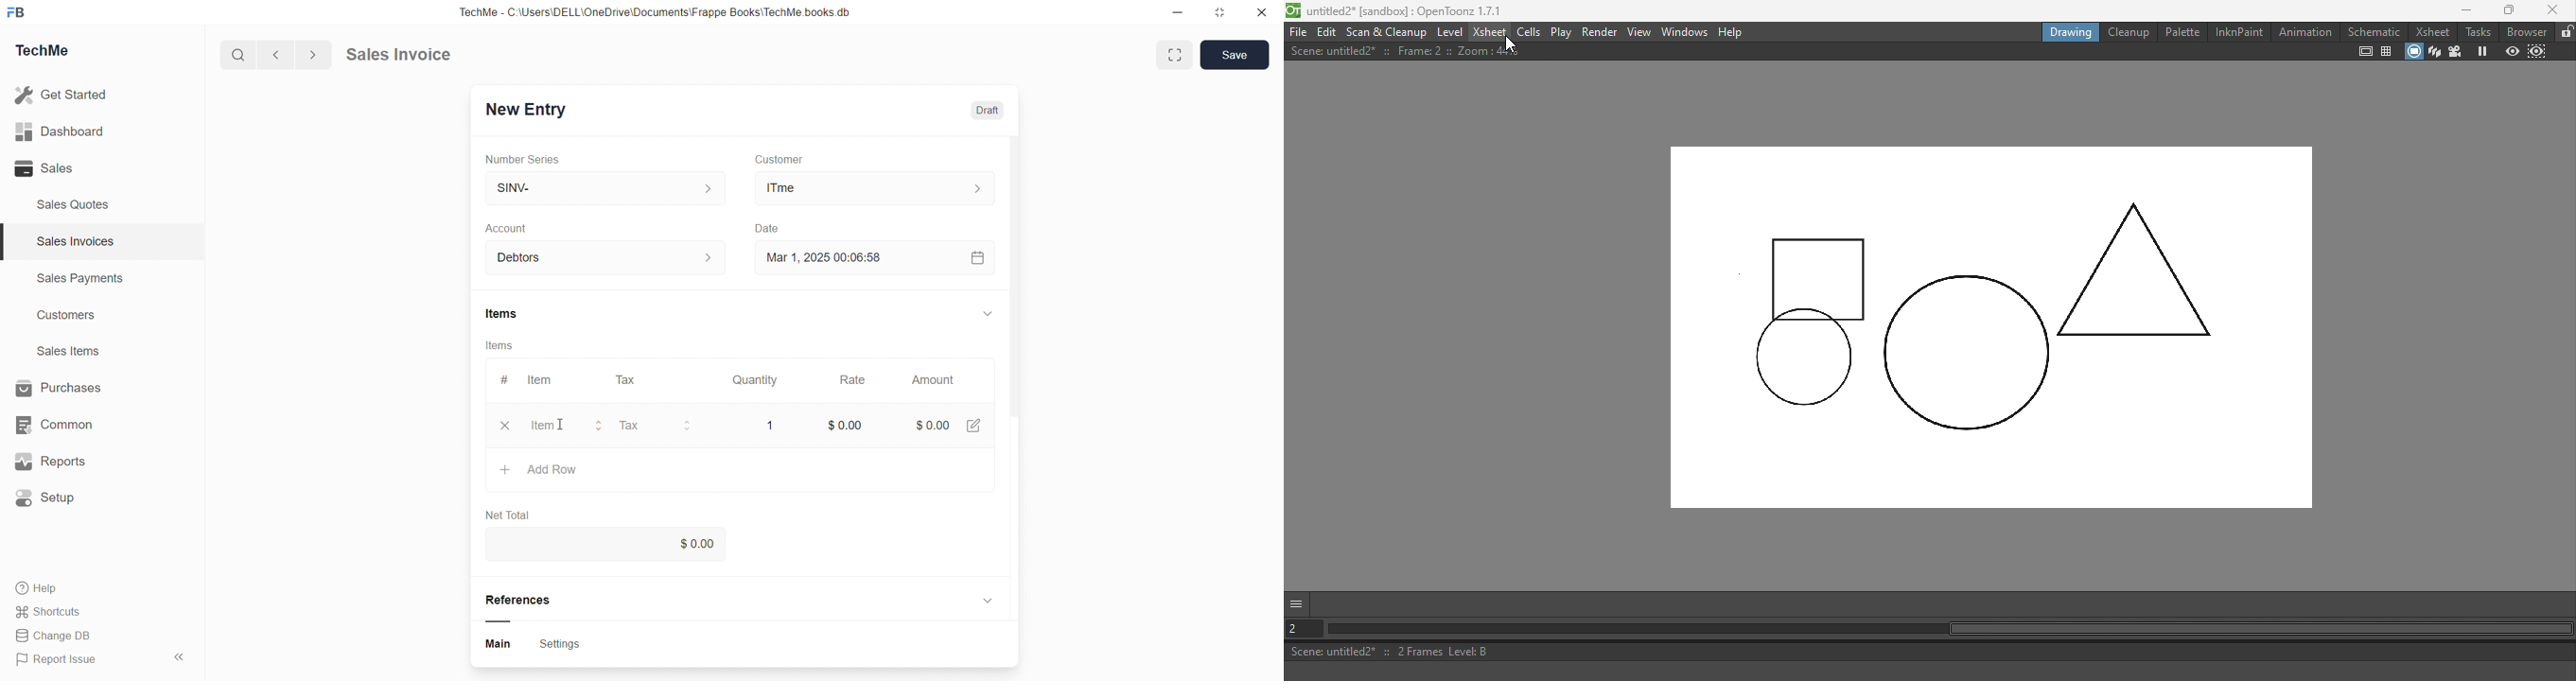 This screenshot has width=2576, height=700. Describe the element at coordinates (63, 462) in the screenshot. I see `ws Reports` at that location.